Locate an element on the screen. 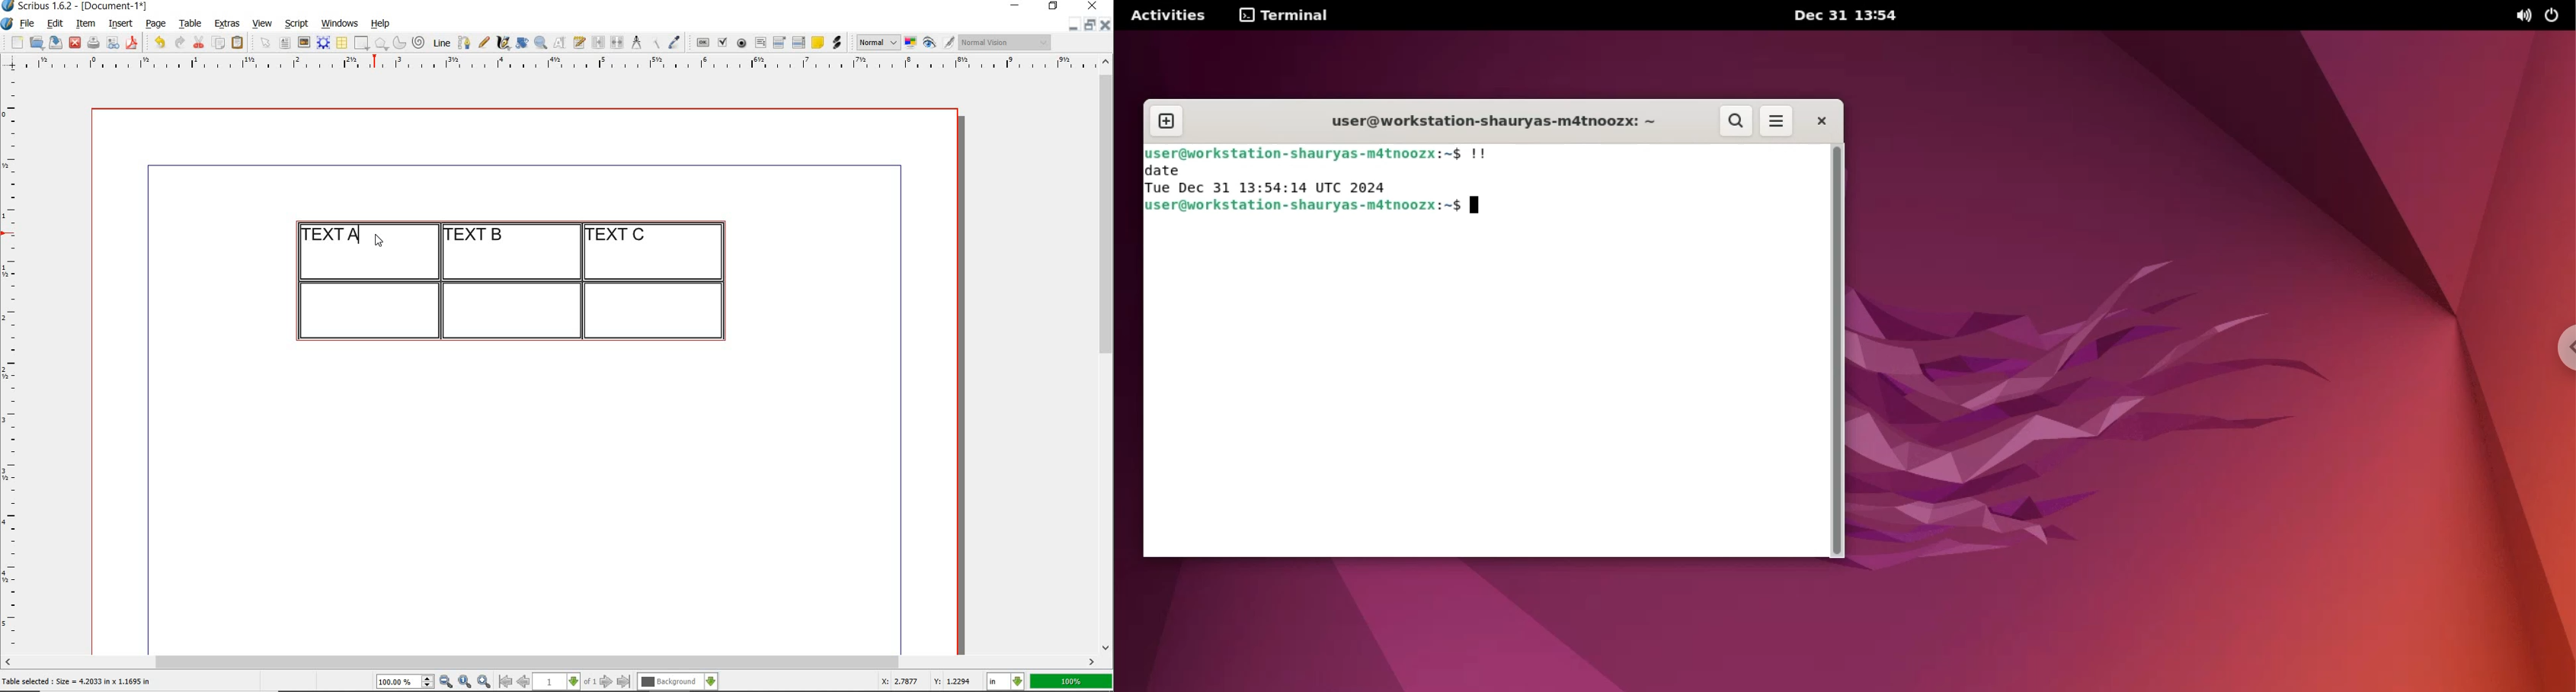 This screenshot has height=700, width=2576. 100% is located at coordinates (1072, 681).